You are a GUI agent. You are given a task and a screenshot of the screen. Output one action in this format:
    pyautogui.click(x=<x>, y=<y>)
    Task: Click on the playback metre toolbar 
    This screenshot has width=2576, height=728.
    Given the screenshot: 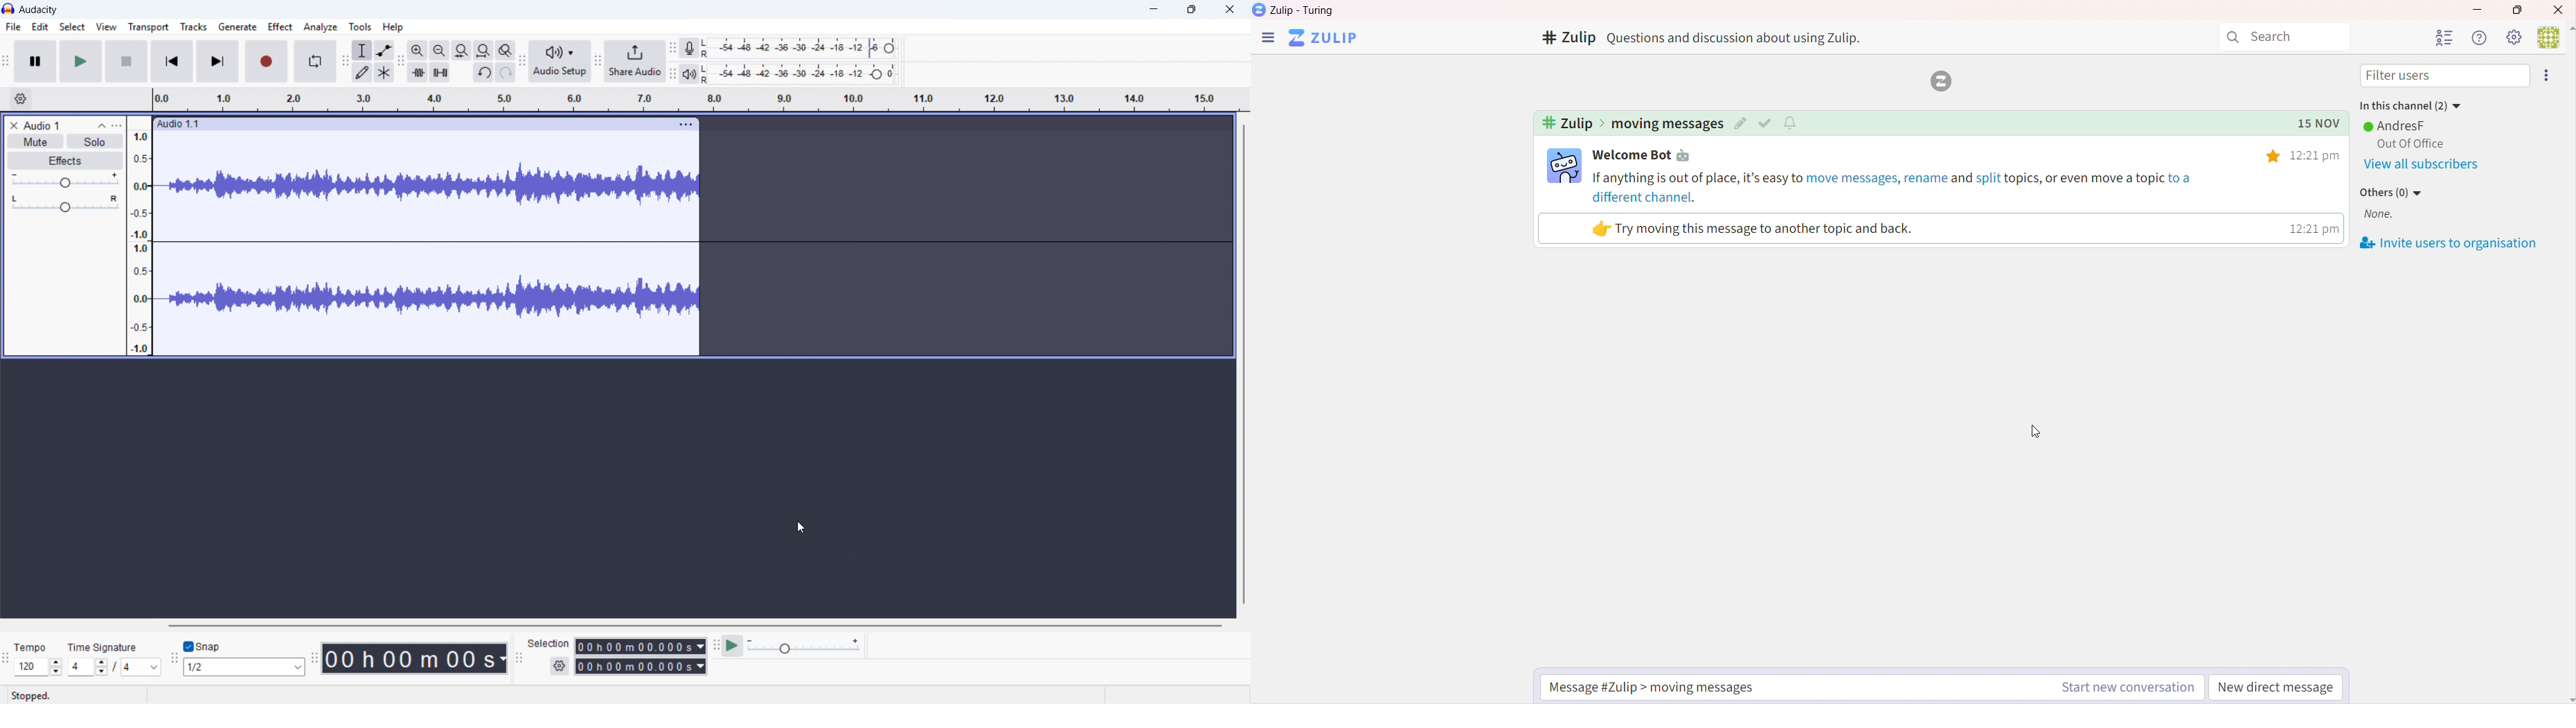 What is the action you would take?
    pyautogui.click(x=673, y=74)
    